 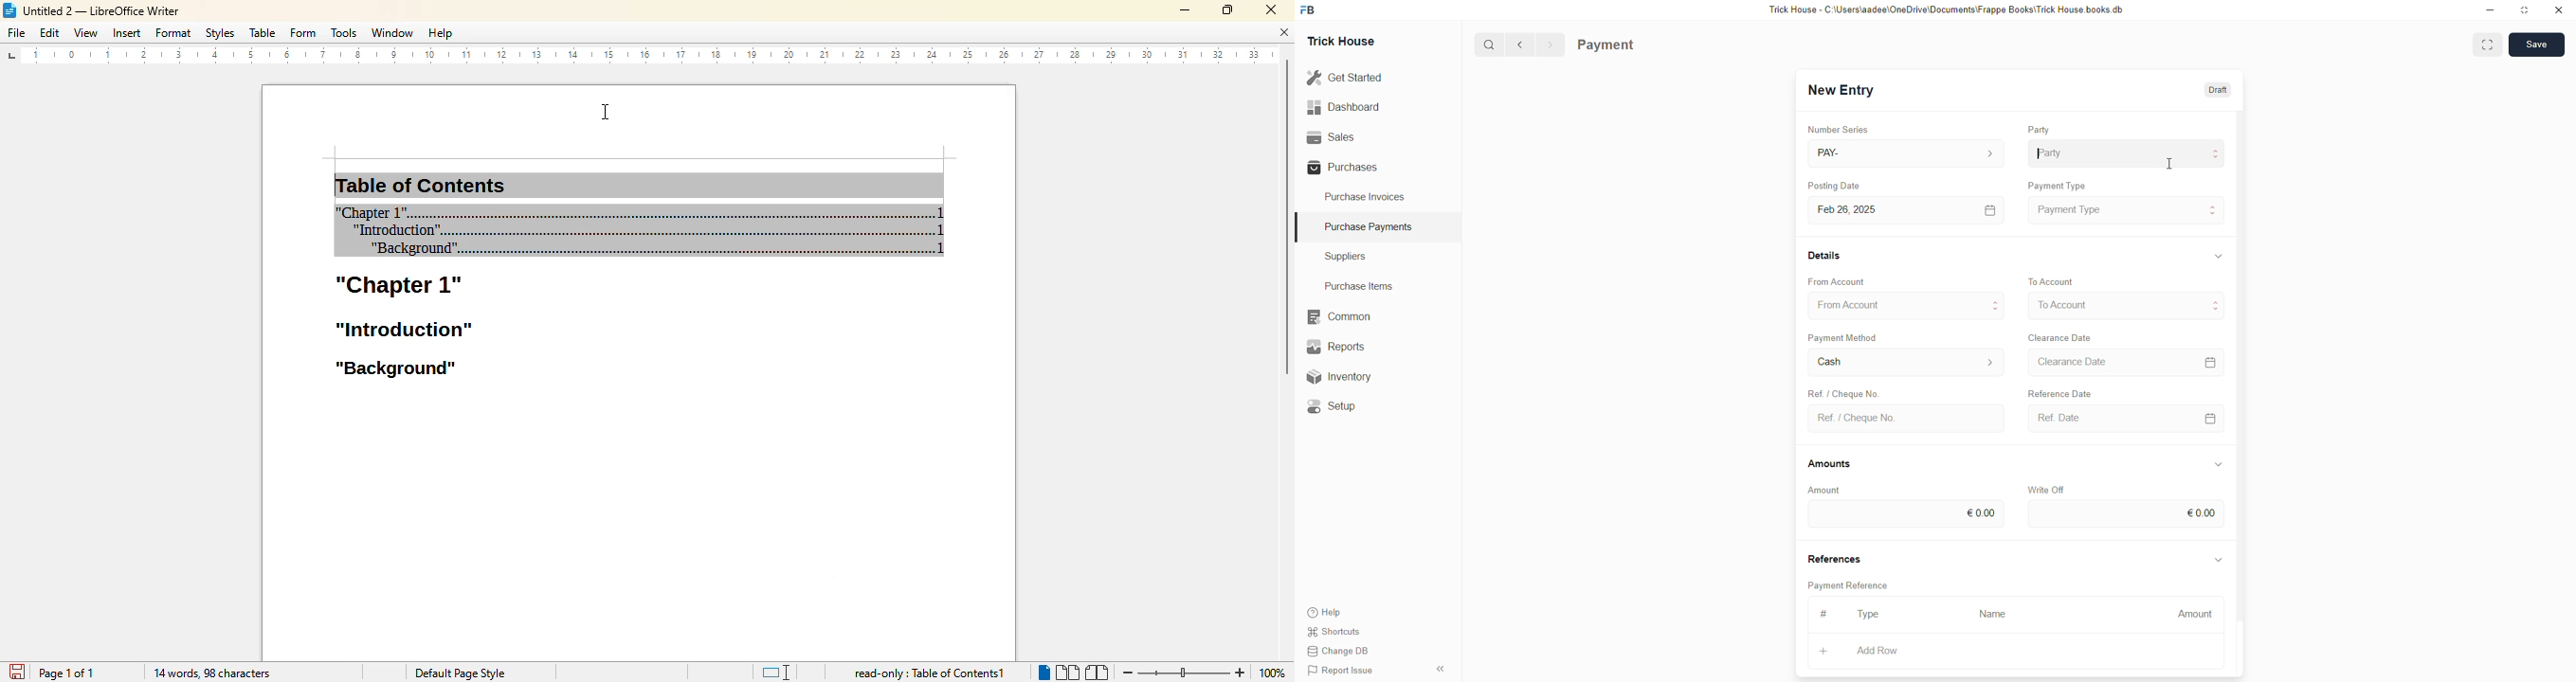 What do you see at coordinates (2052, 280) in the screenshot?
I see `To Account` at bounding box center [2052, 280].